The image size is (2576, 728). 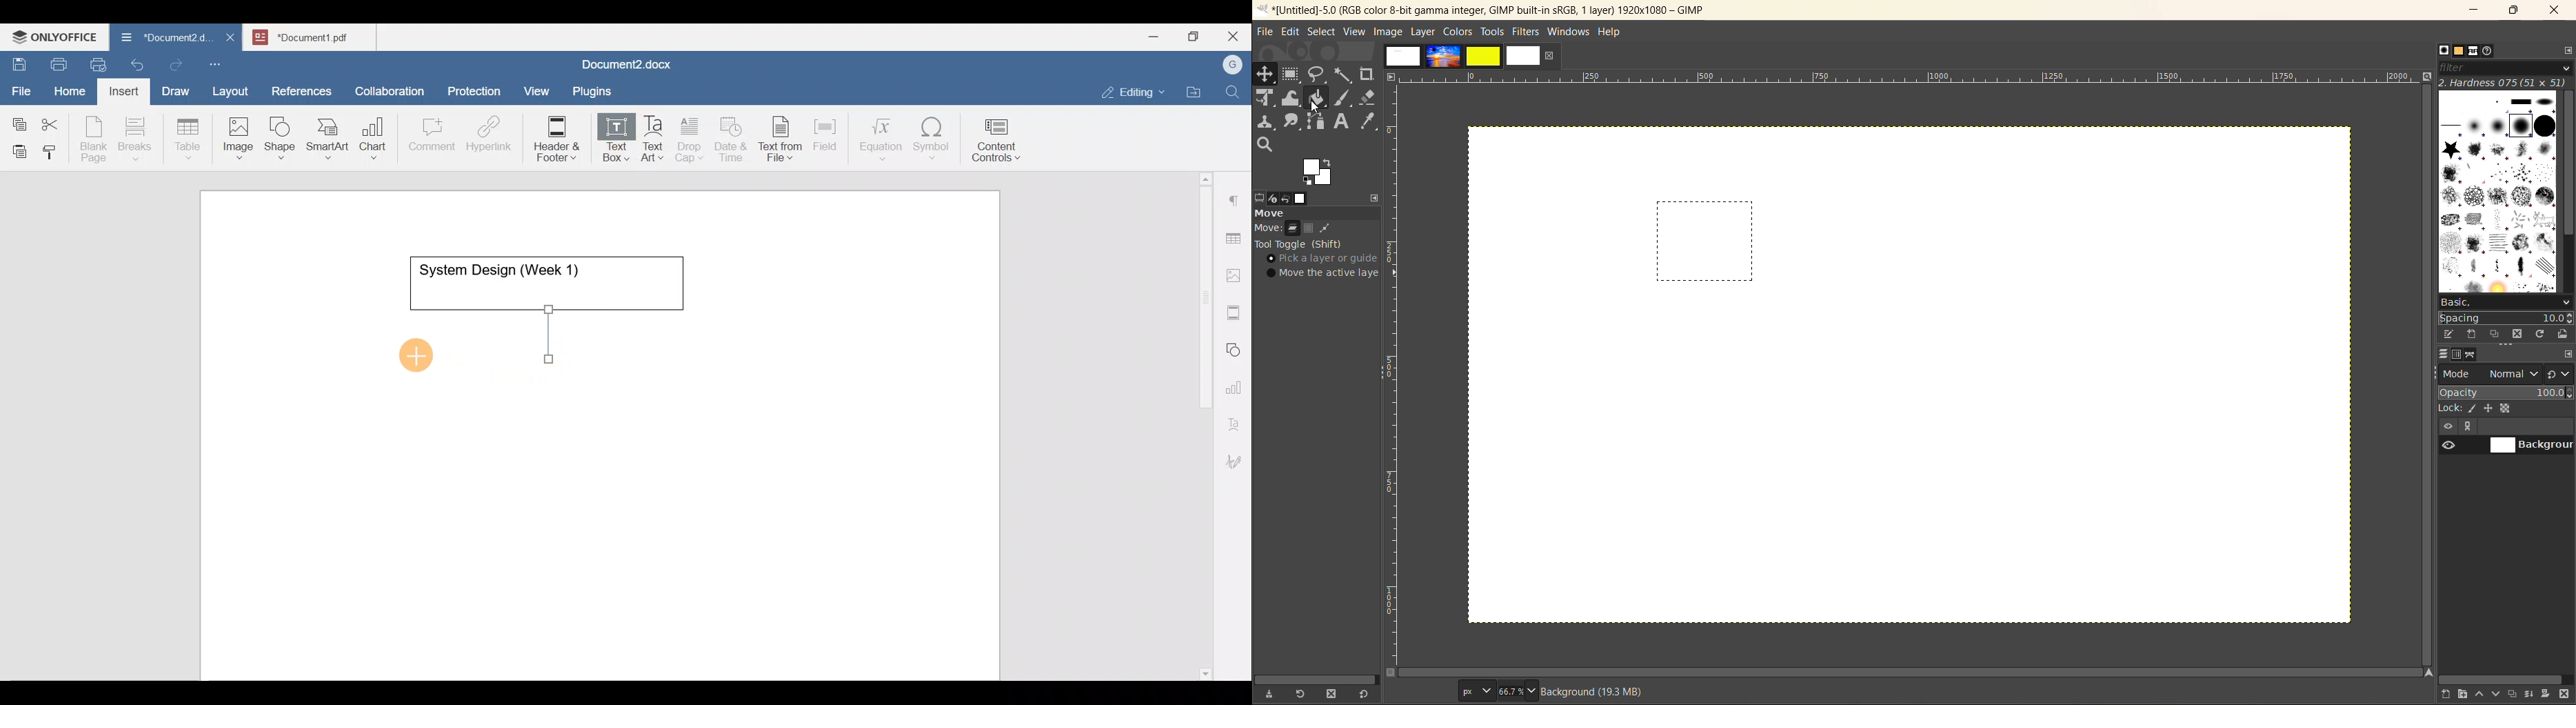 What do you see at coordinates (281, 132) in the screenshot?
I see `Shape` at bounding box center [281, 132].